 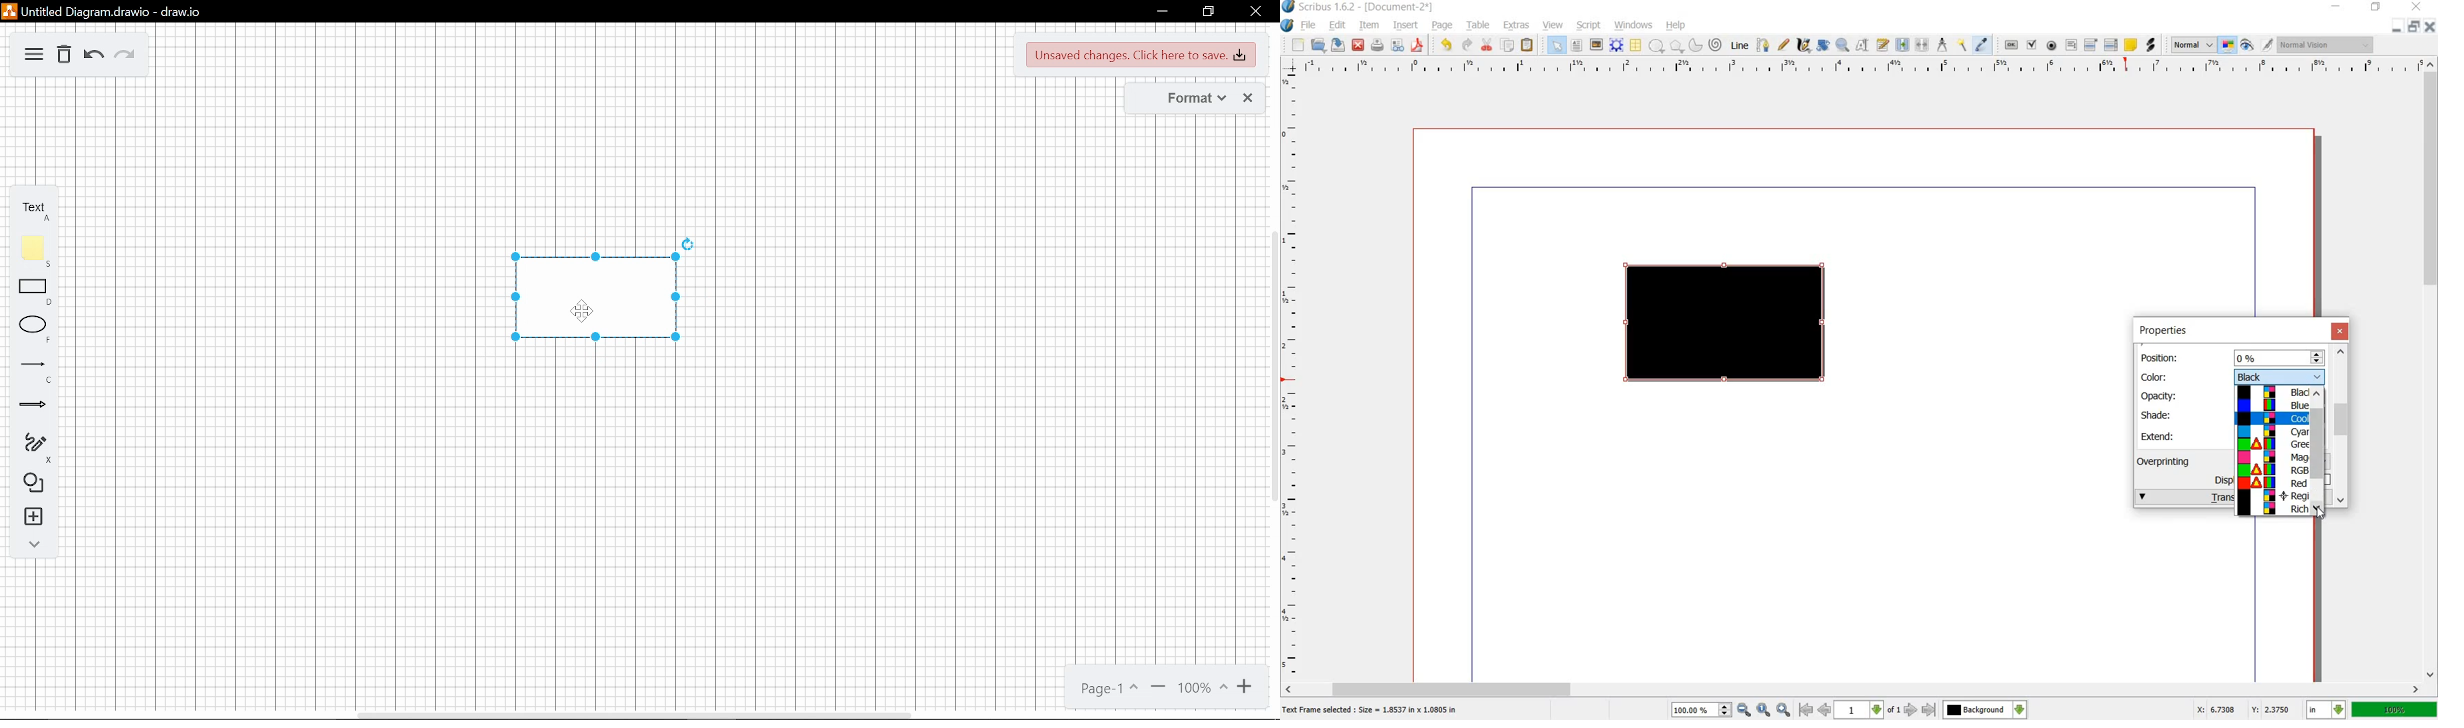 What do you see at coordinates (1443, 26) in the screenshot?
I see `page` at bounding box center [1443, 26].